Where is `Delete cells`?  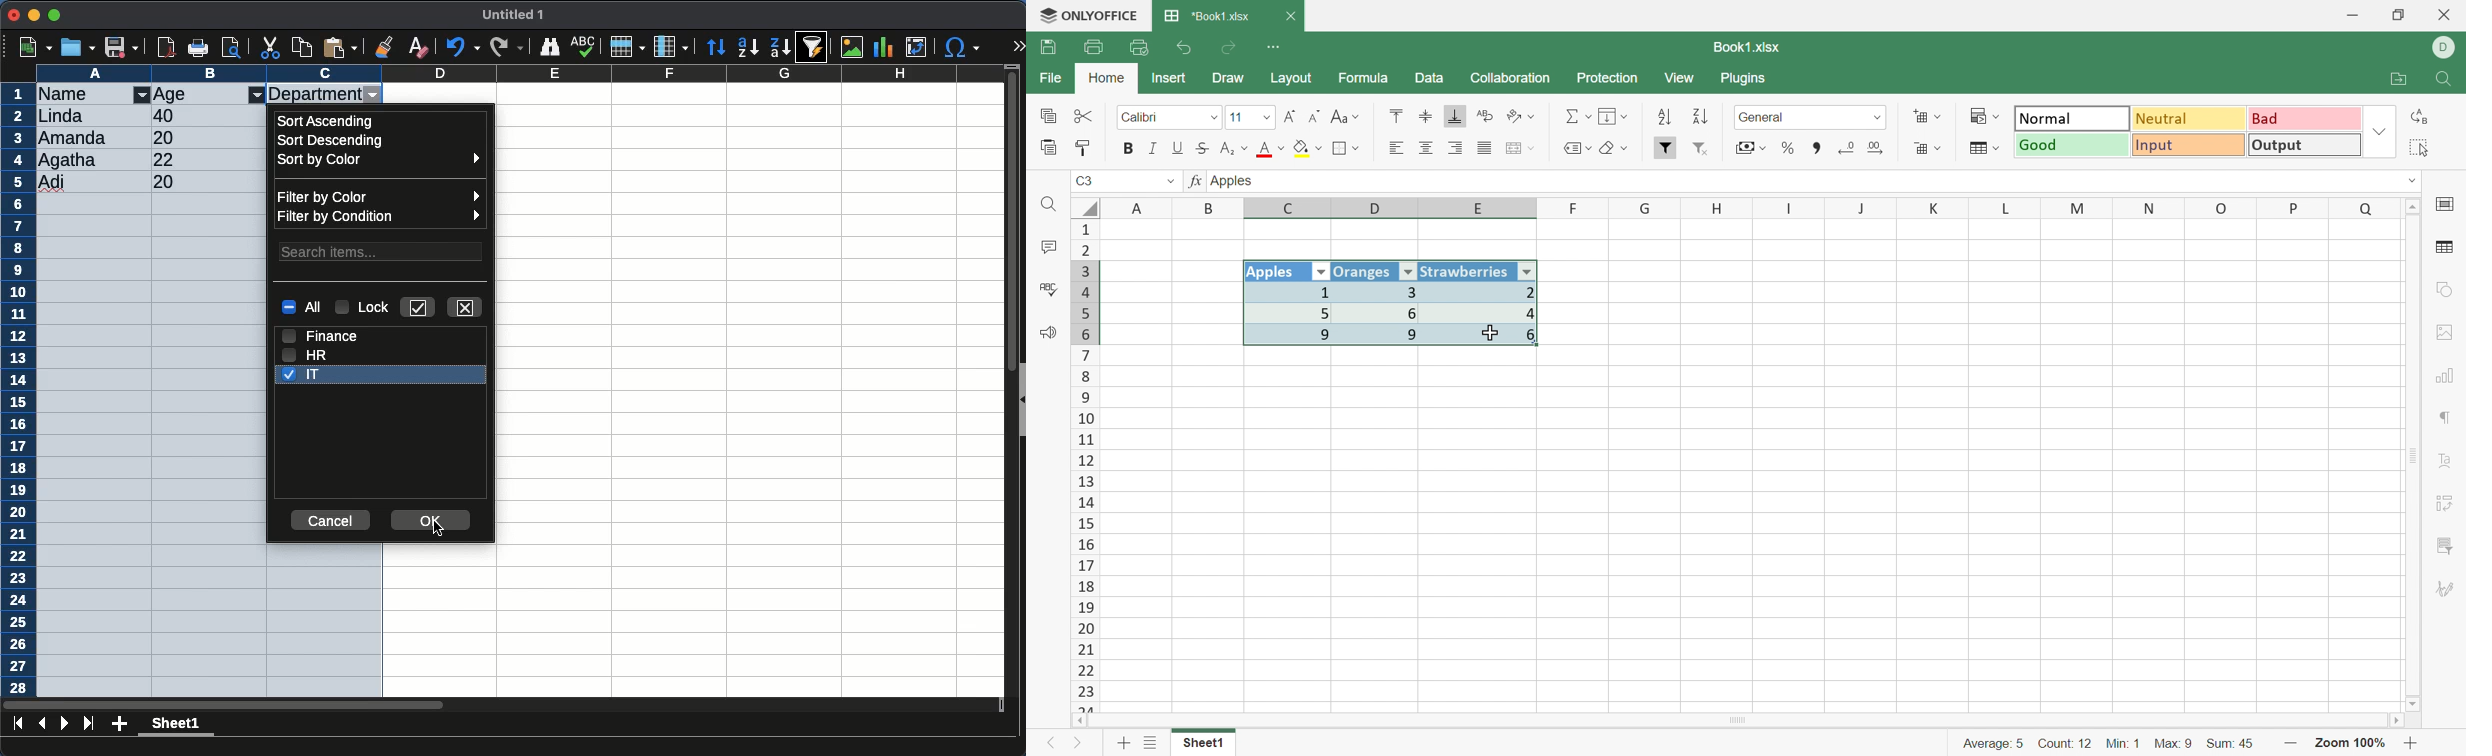 Delete cells is located at coordinates (1925, 150).